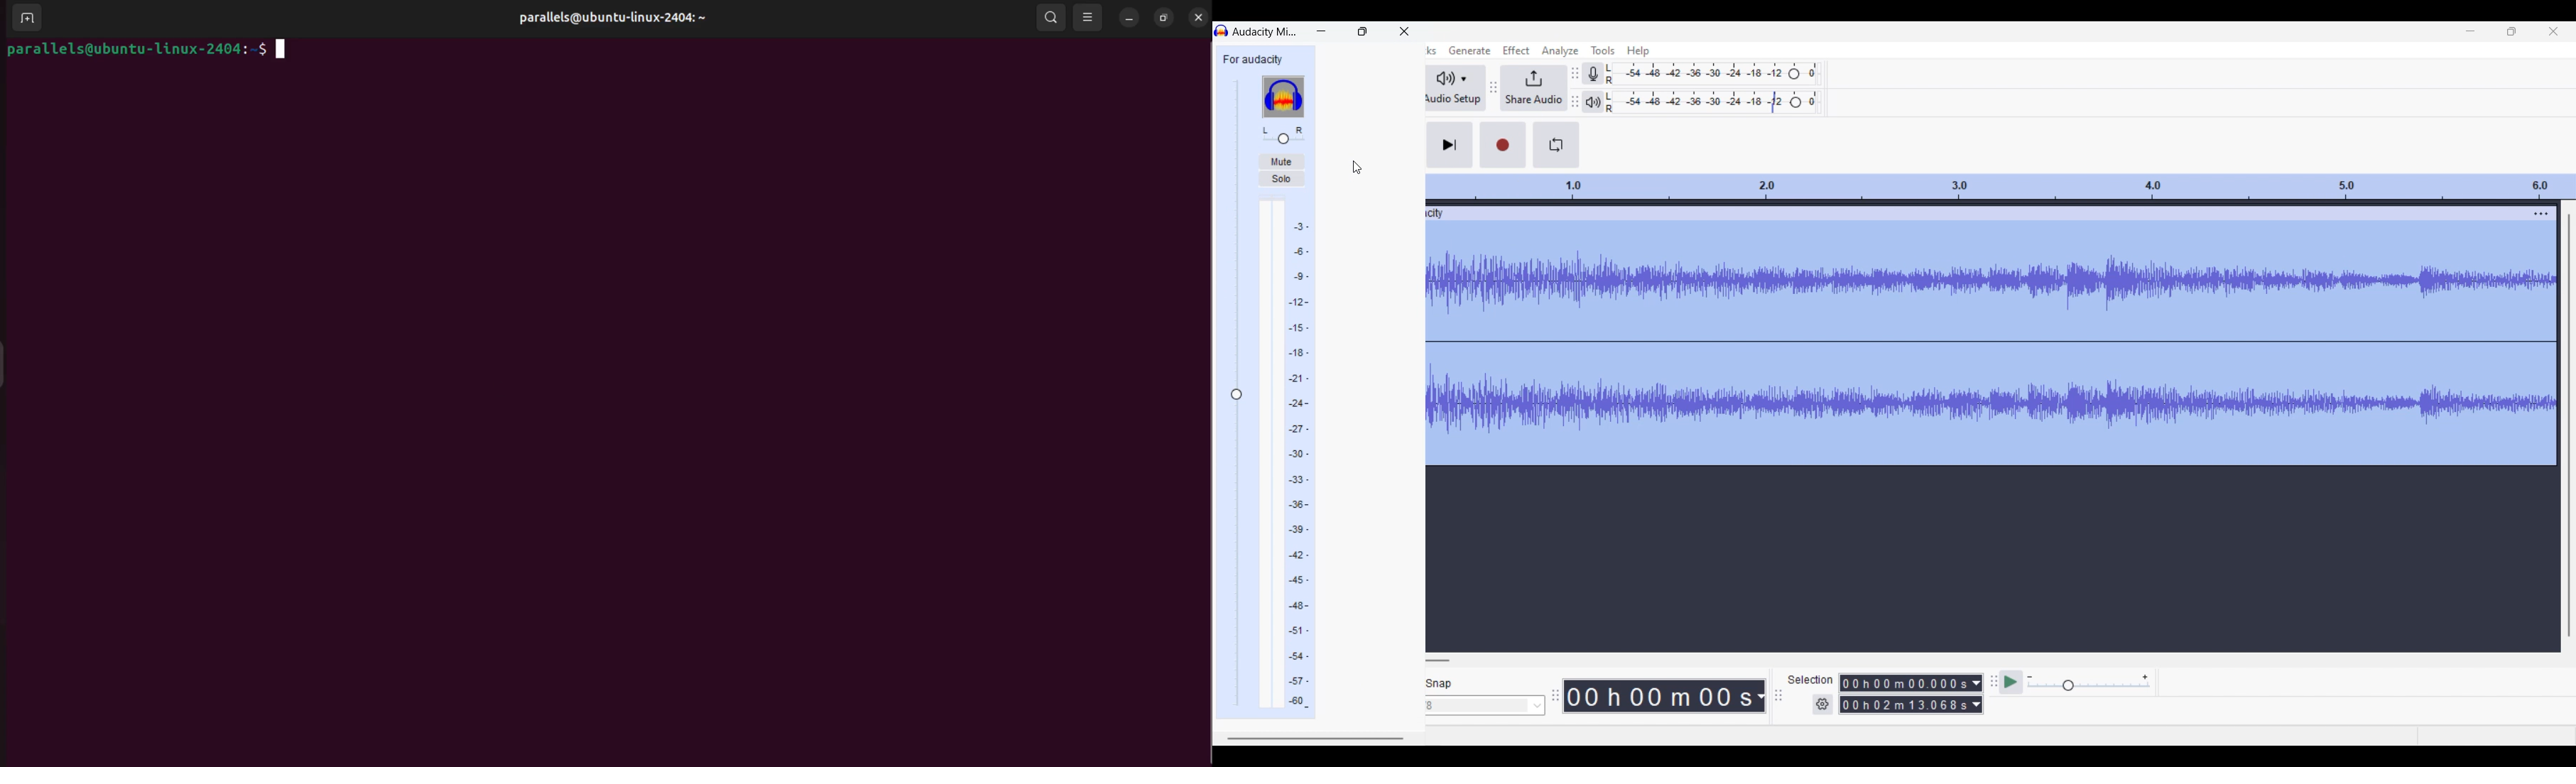 This screenshot has width=2576, height=784. I want to click on Mute, so click(1281, 162).